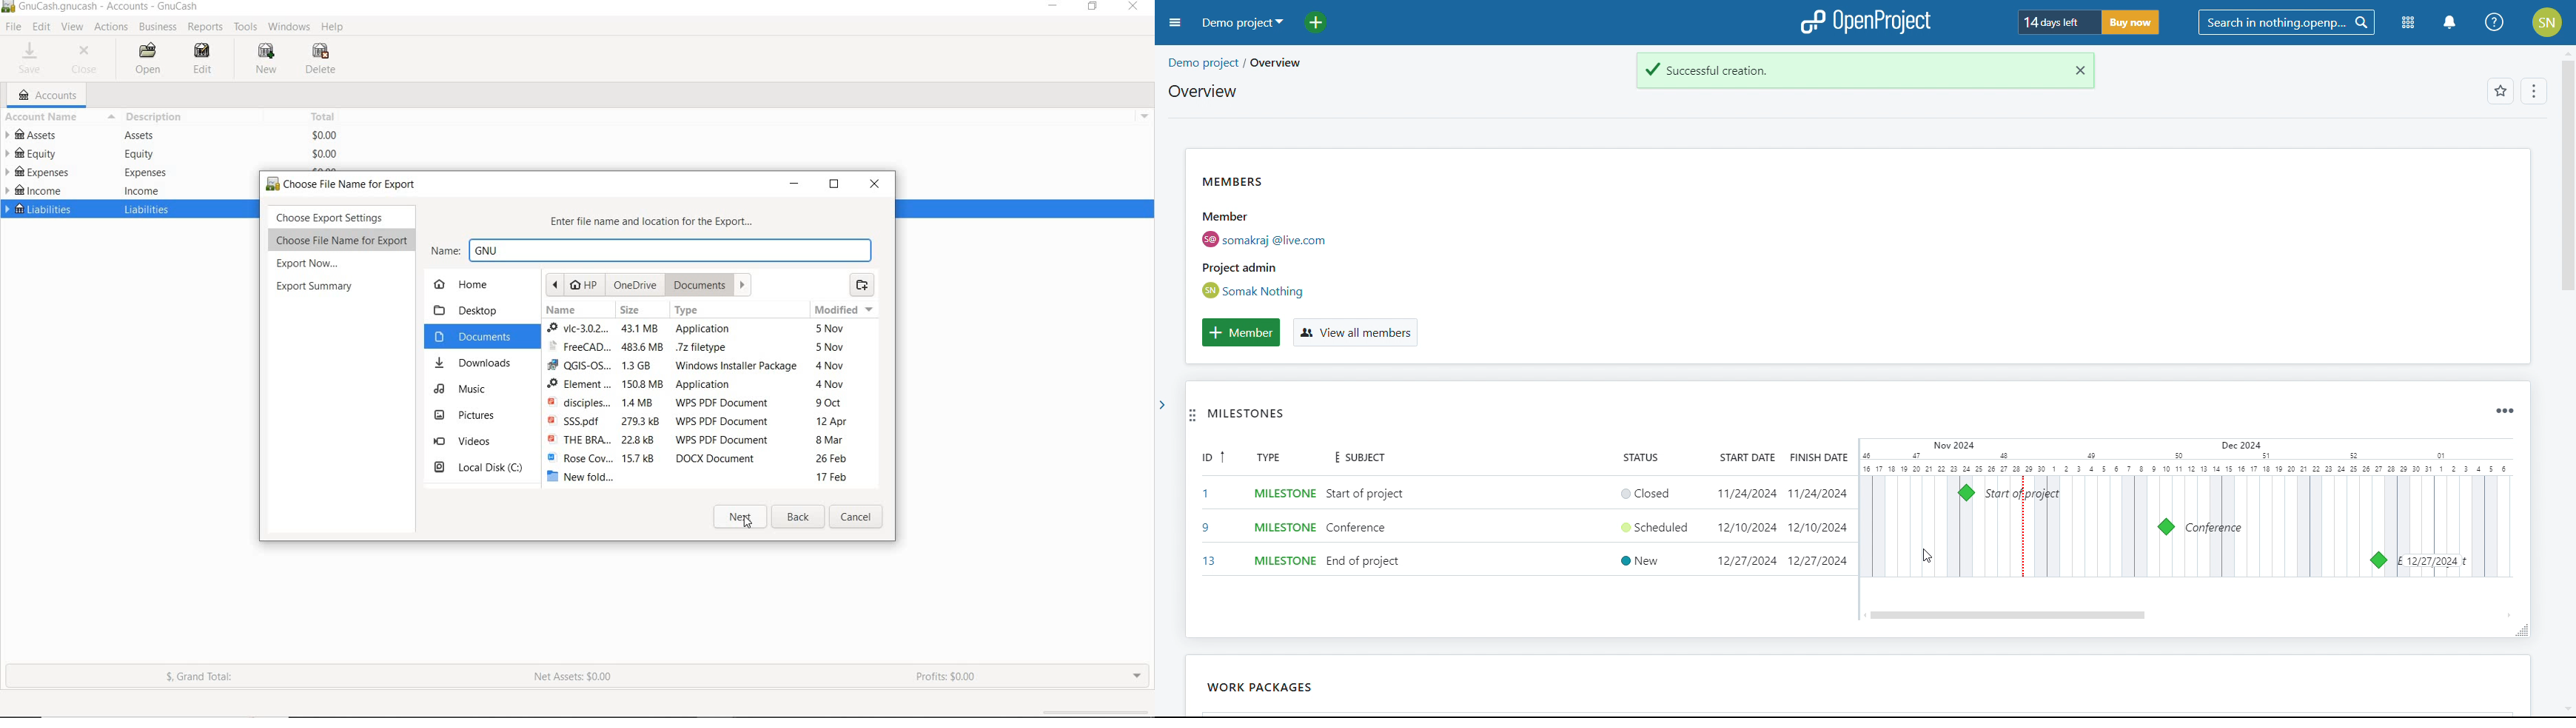 The image size is (2576, 728). What do you see at coordinates (37, 171) in the screenshot?
I see `EXPENSES` at bounding box center [37, 171].